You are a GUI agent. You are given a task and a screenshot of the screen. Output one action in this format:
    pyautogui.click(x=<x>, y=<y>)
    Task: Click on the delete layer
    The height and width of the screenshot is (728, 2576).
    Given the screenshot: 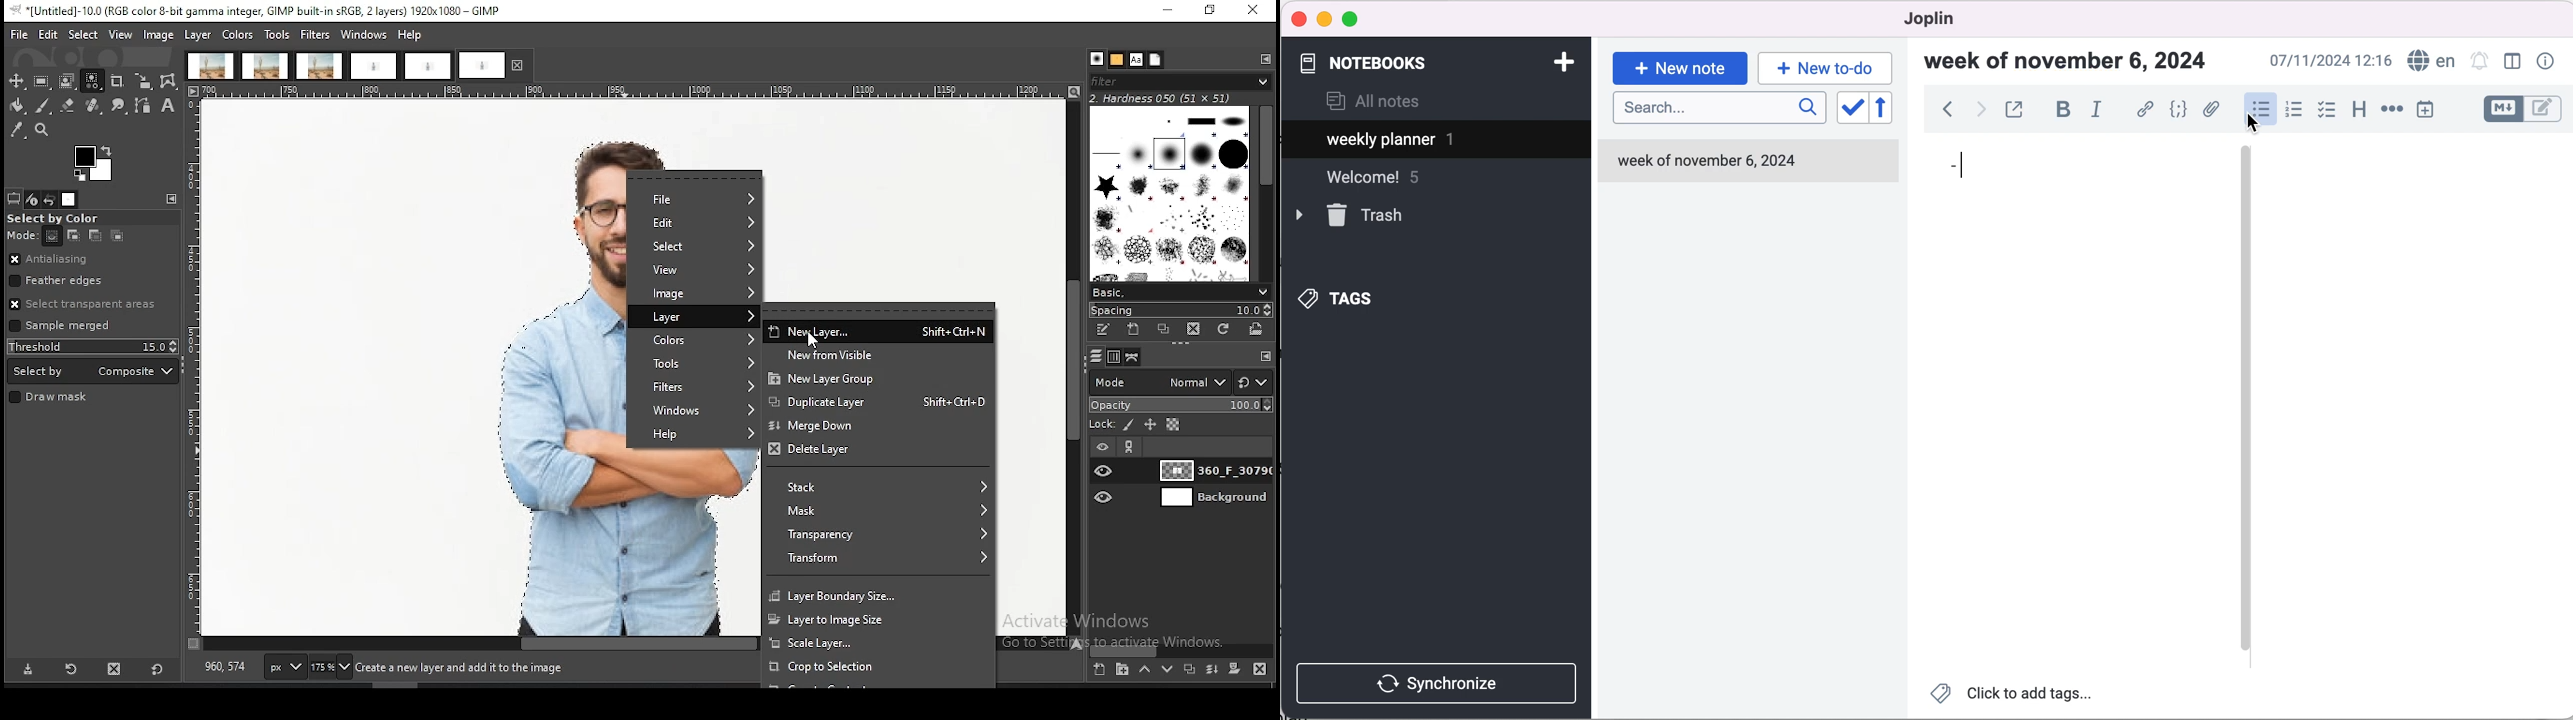 What is the action you would take?
    pyautogui.click(x=876, y=451)
    